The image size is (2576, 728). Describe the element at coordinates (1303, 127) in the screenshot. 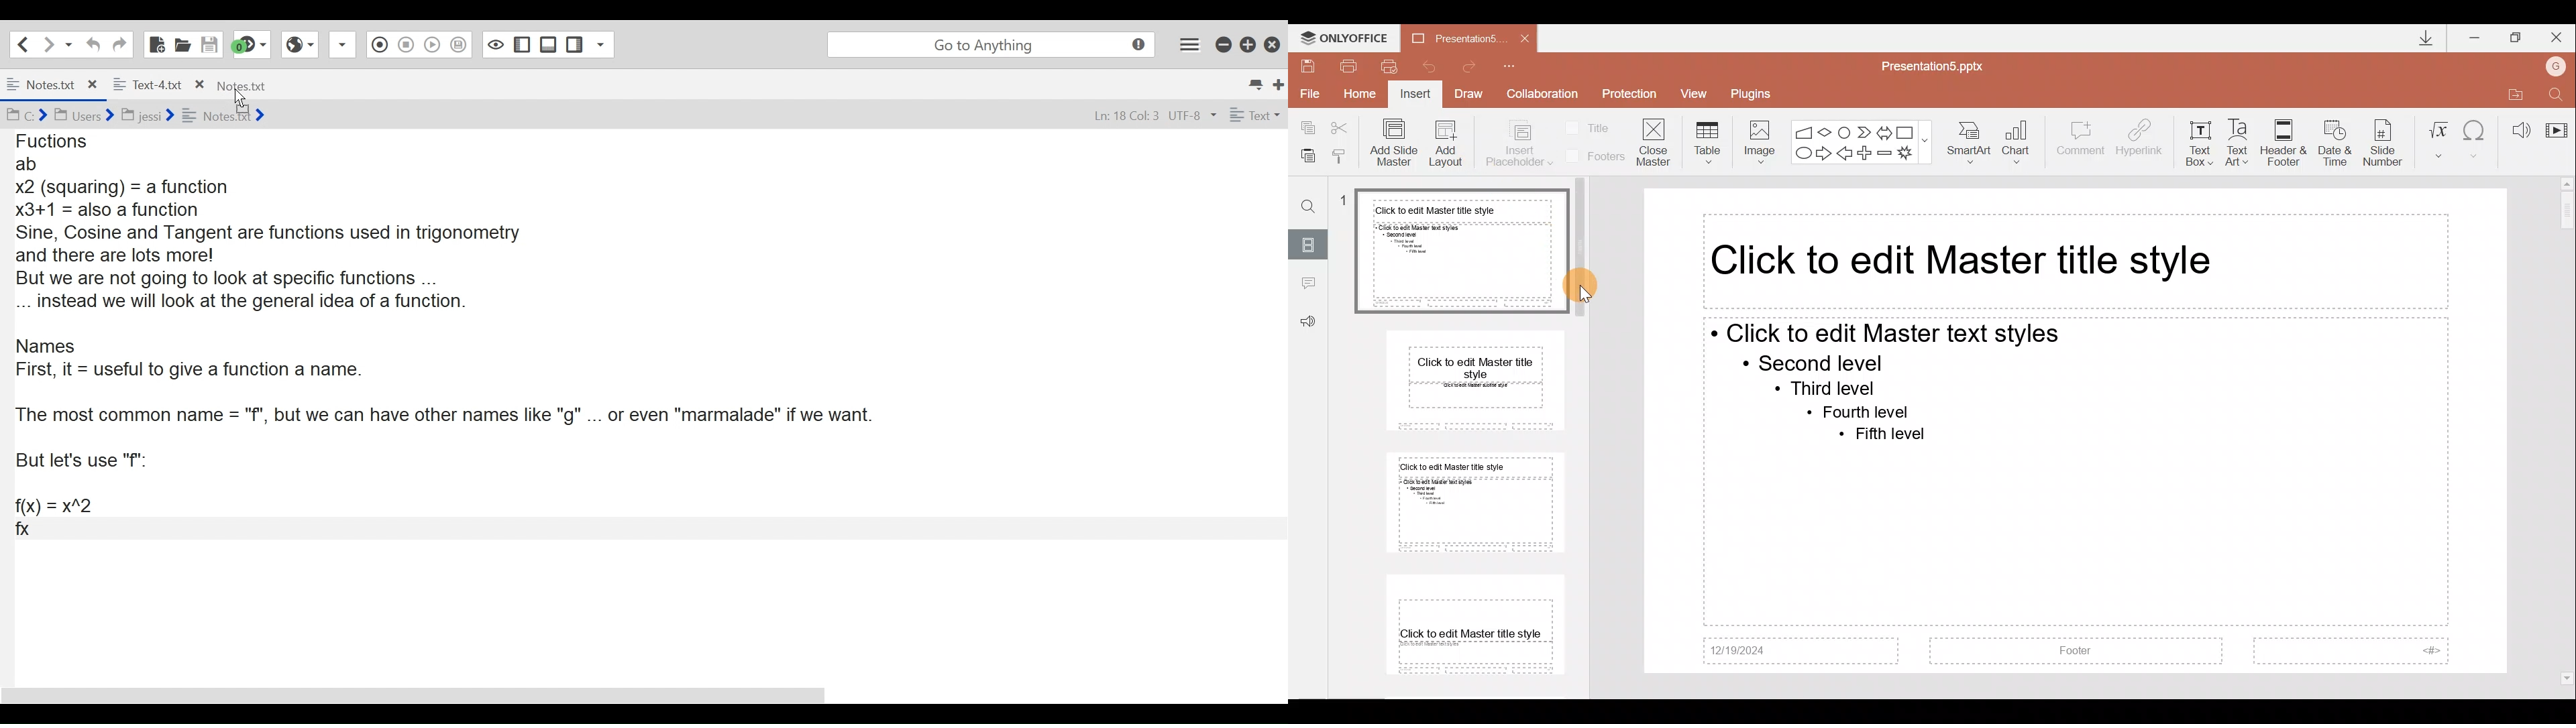

I see `Copy` at that location.